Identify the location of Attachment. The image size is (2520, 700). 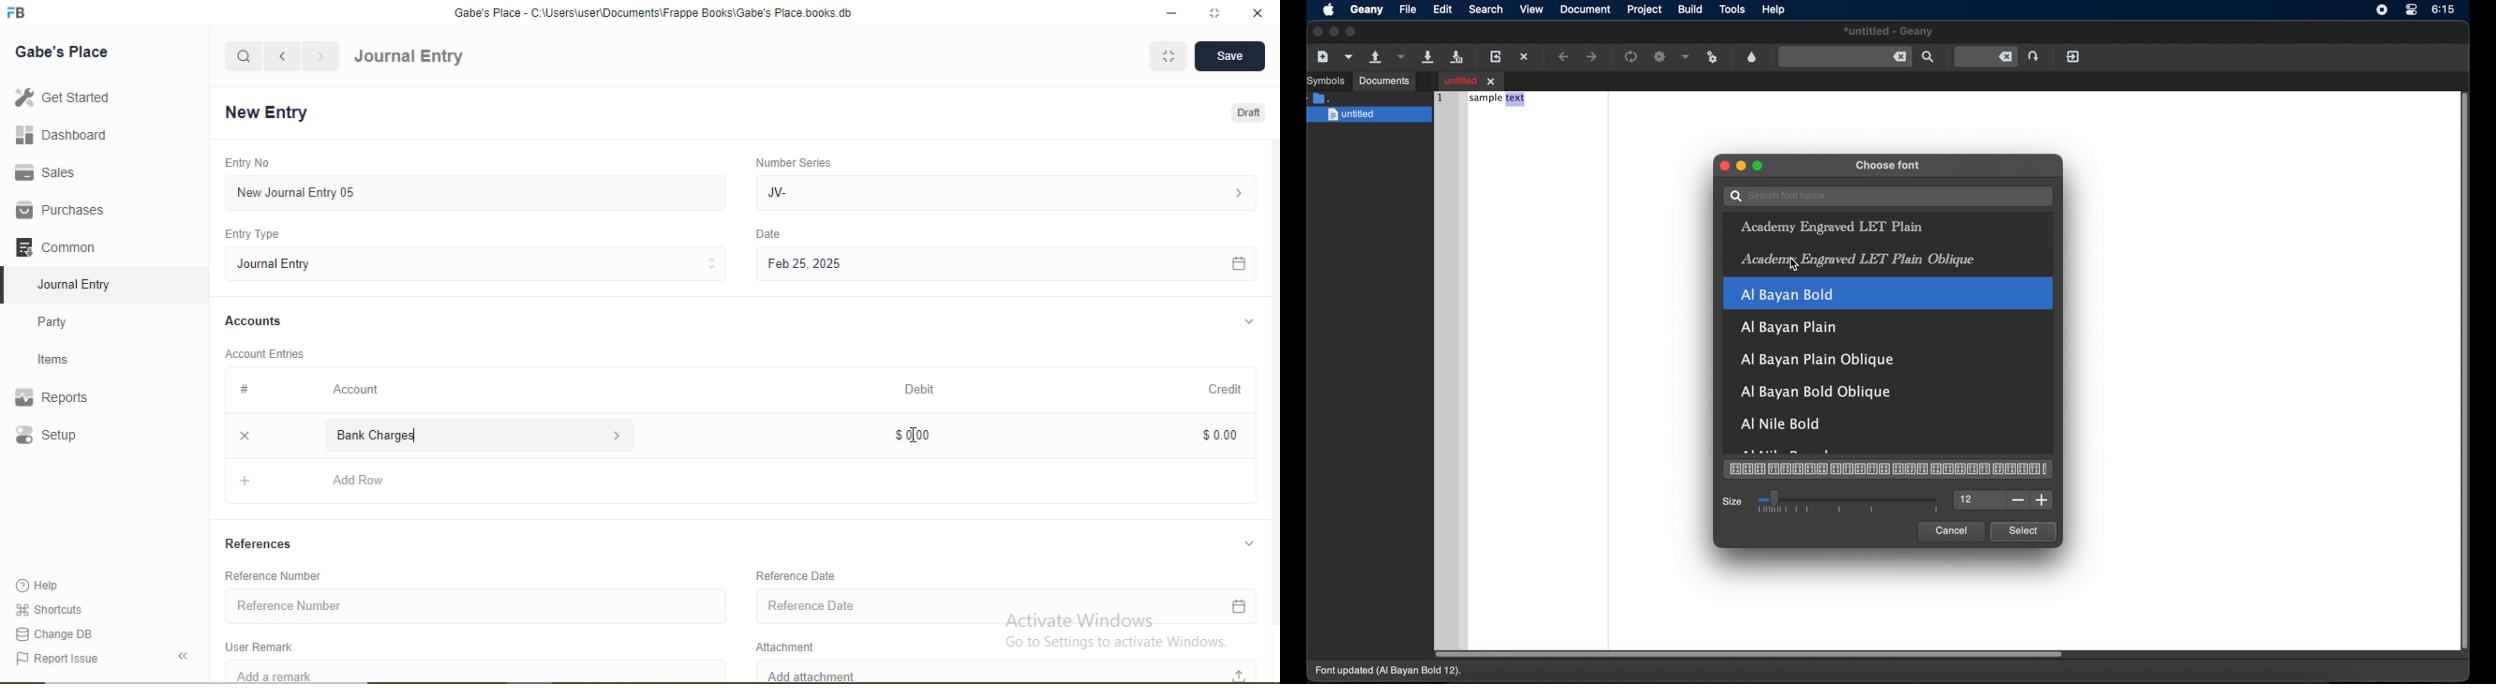
(792, 644).